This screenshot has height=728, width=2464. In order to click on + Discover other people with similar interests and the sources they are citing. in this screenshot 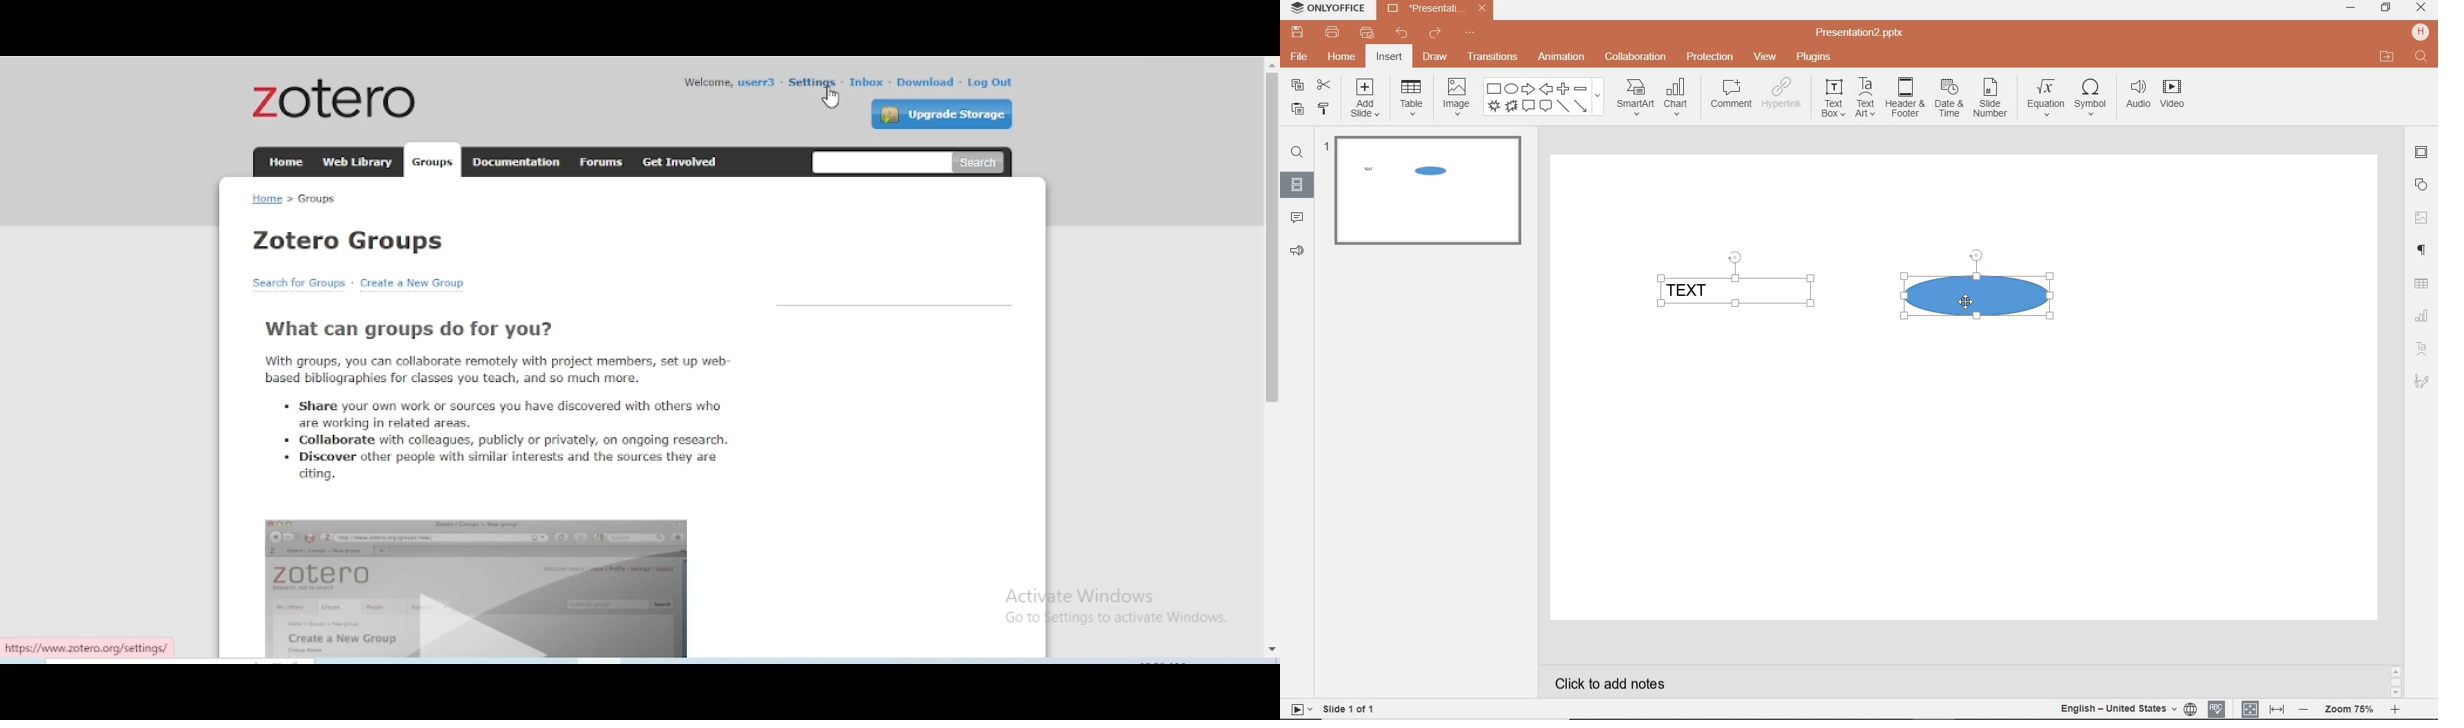, I will do `click(501, 467)`.